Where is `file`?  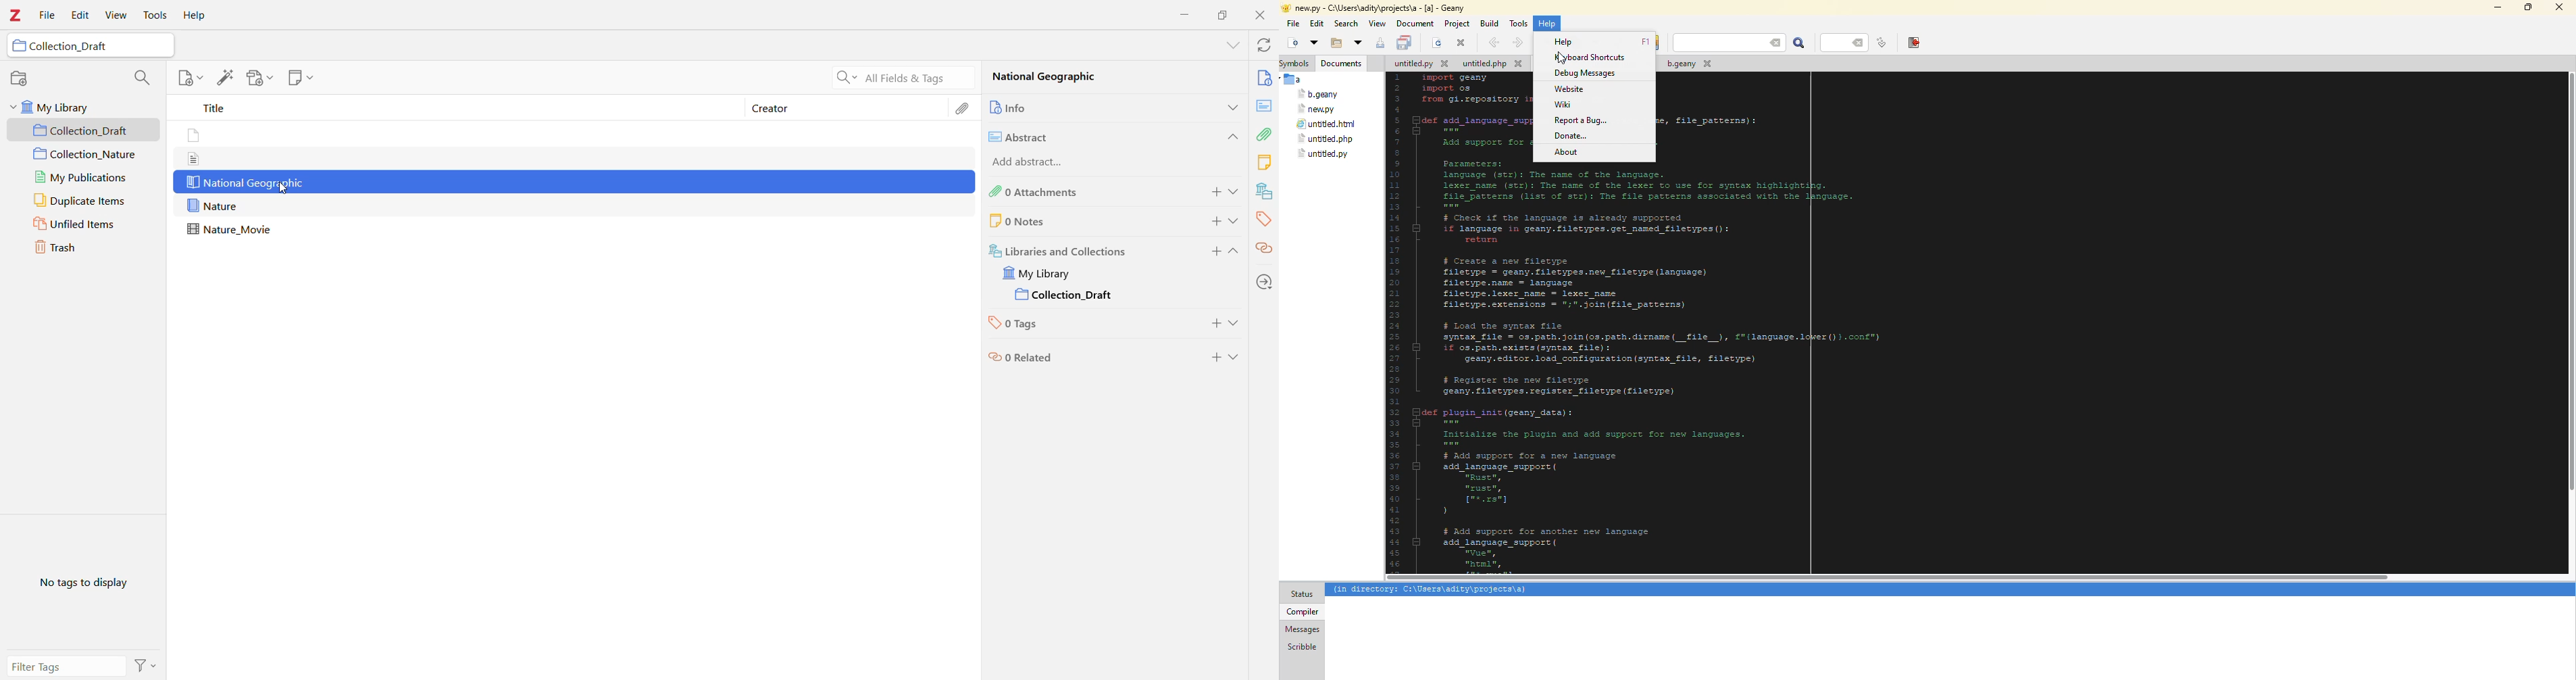
file is located at coordinates (195, 137).